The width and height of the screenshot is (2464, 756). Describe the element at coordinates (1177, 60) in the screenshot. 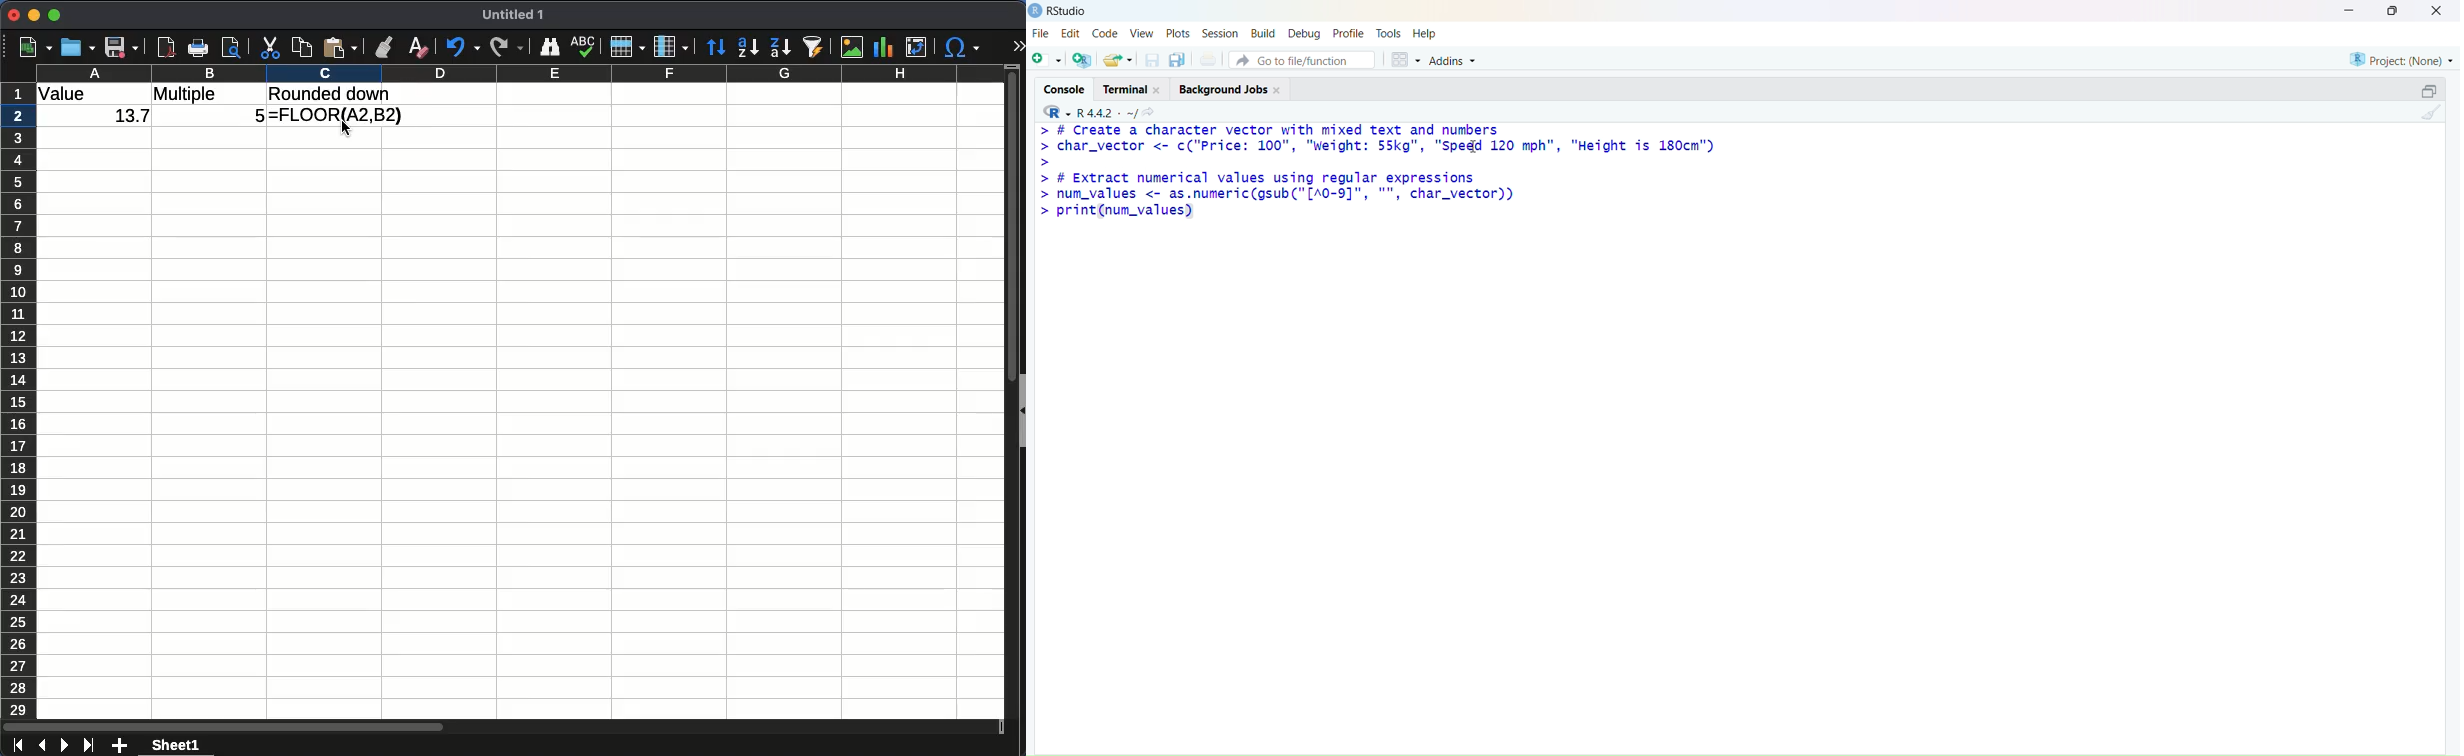

I see `copy` at that location.